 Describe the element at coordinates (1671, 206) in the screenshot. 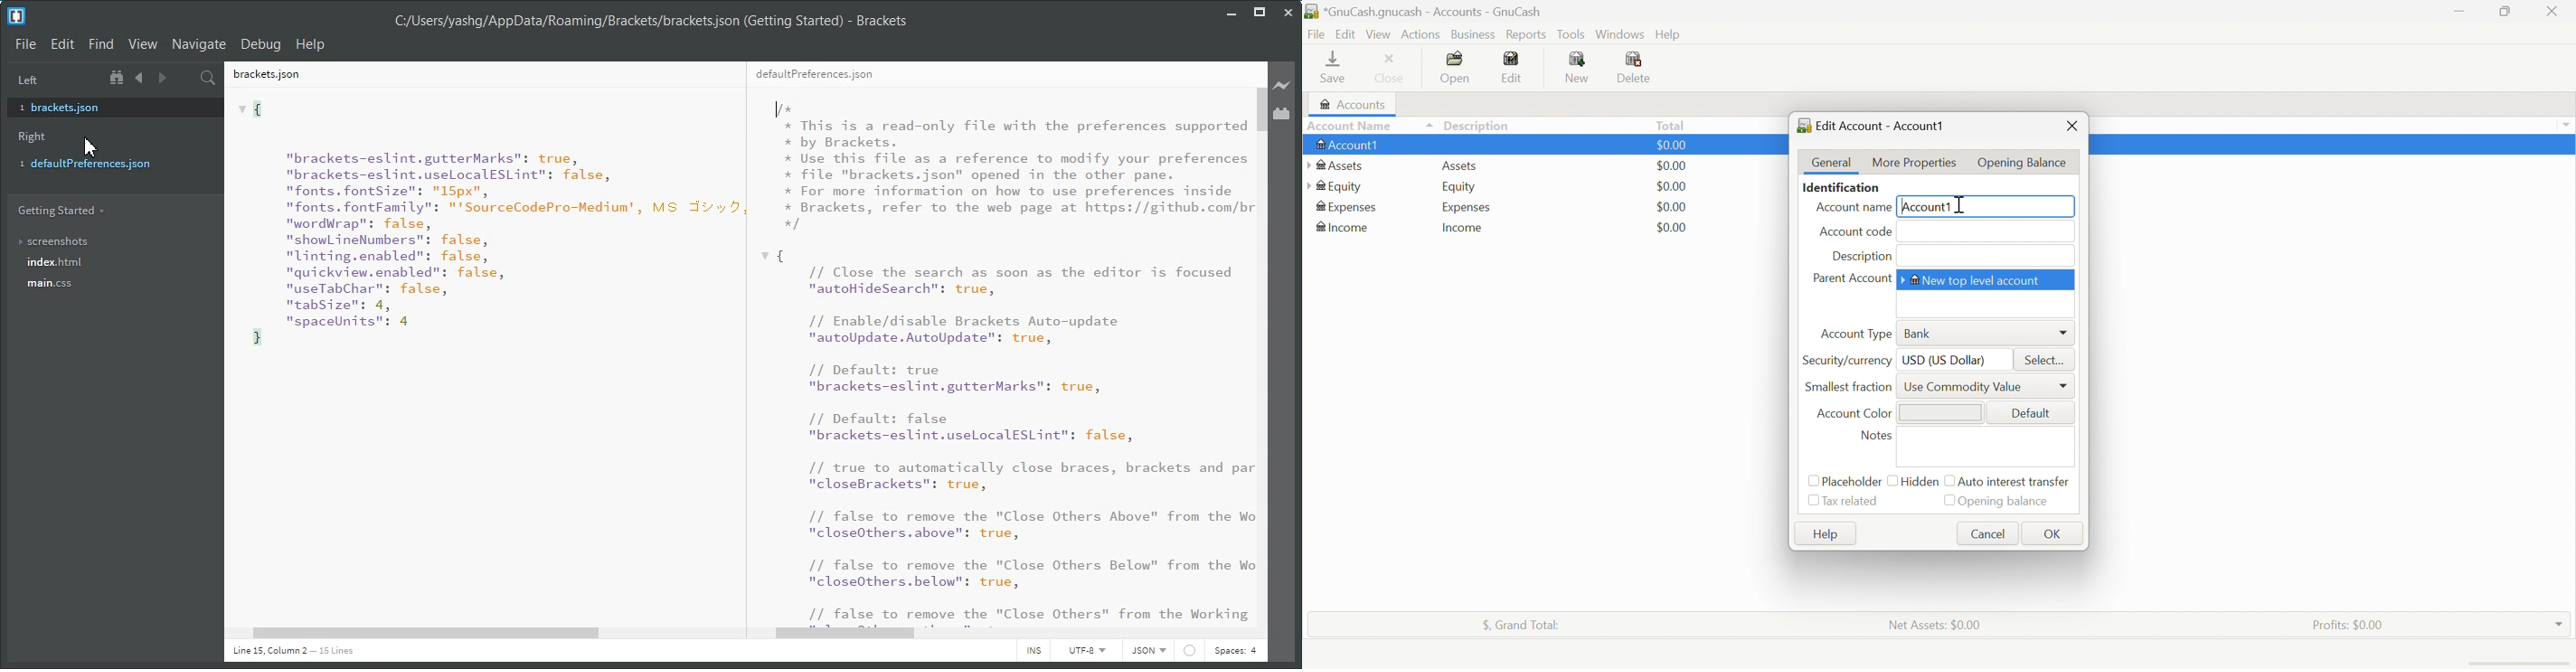

I see `$0.00` at that location.